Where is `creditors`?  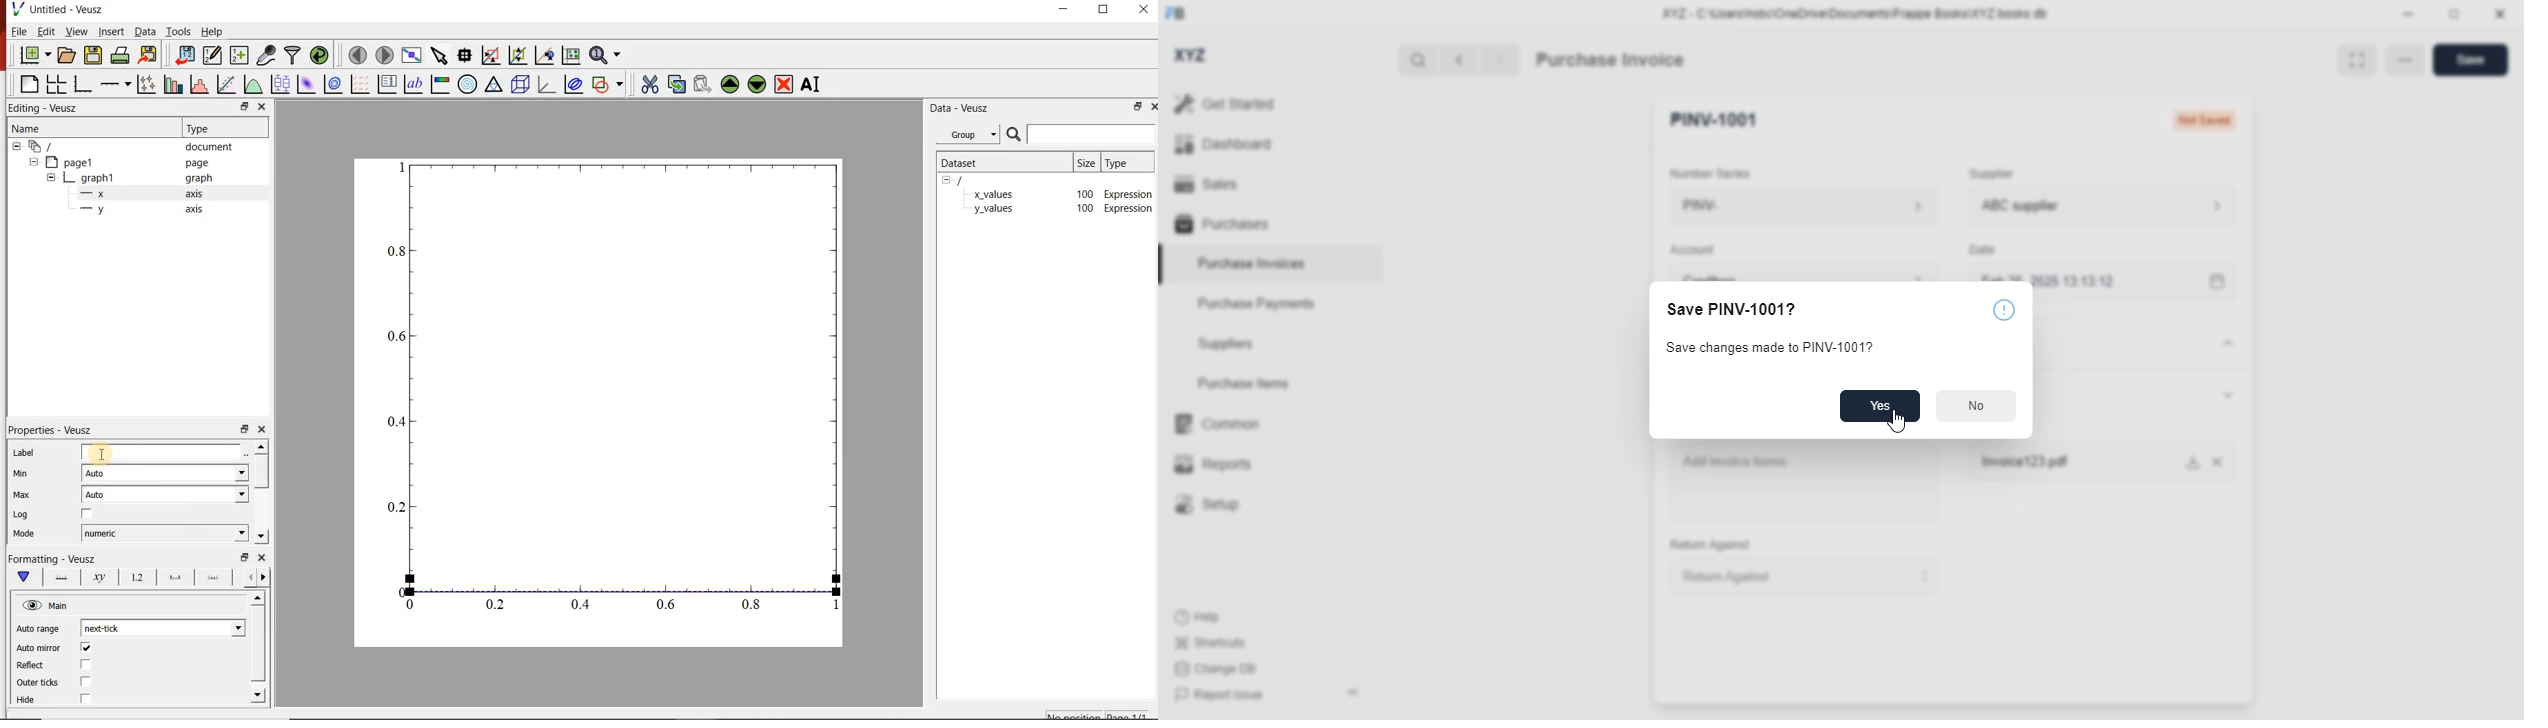
creditors is located at coordinates (1775, 272).